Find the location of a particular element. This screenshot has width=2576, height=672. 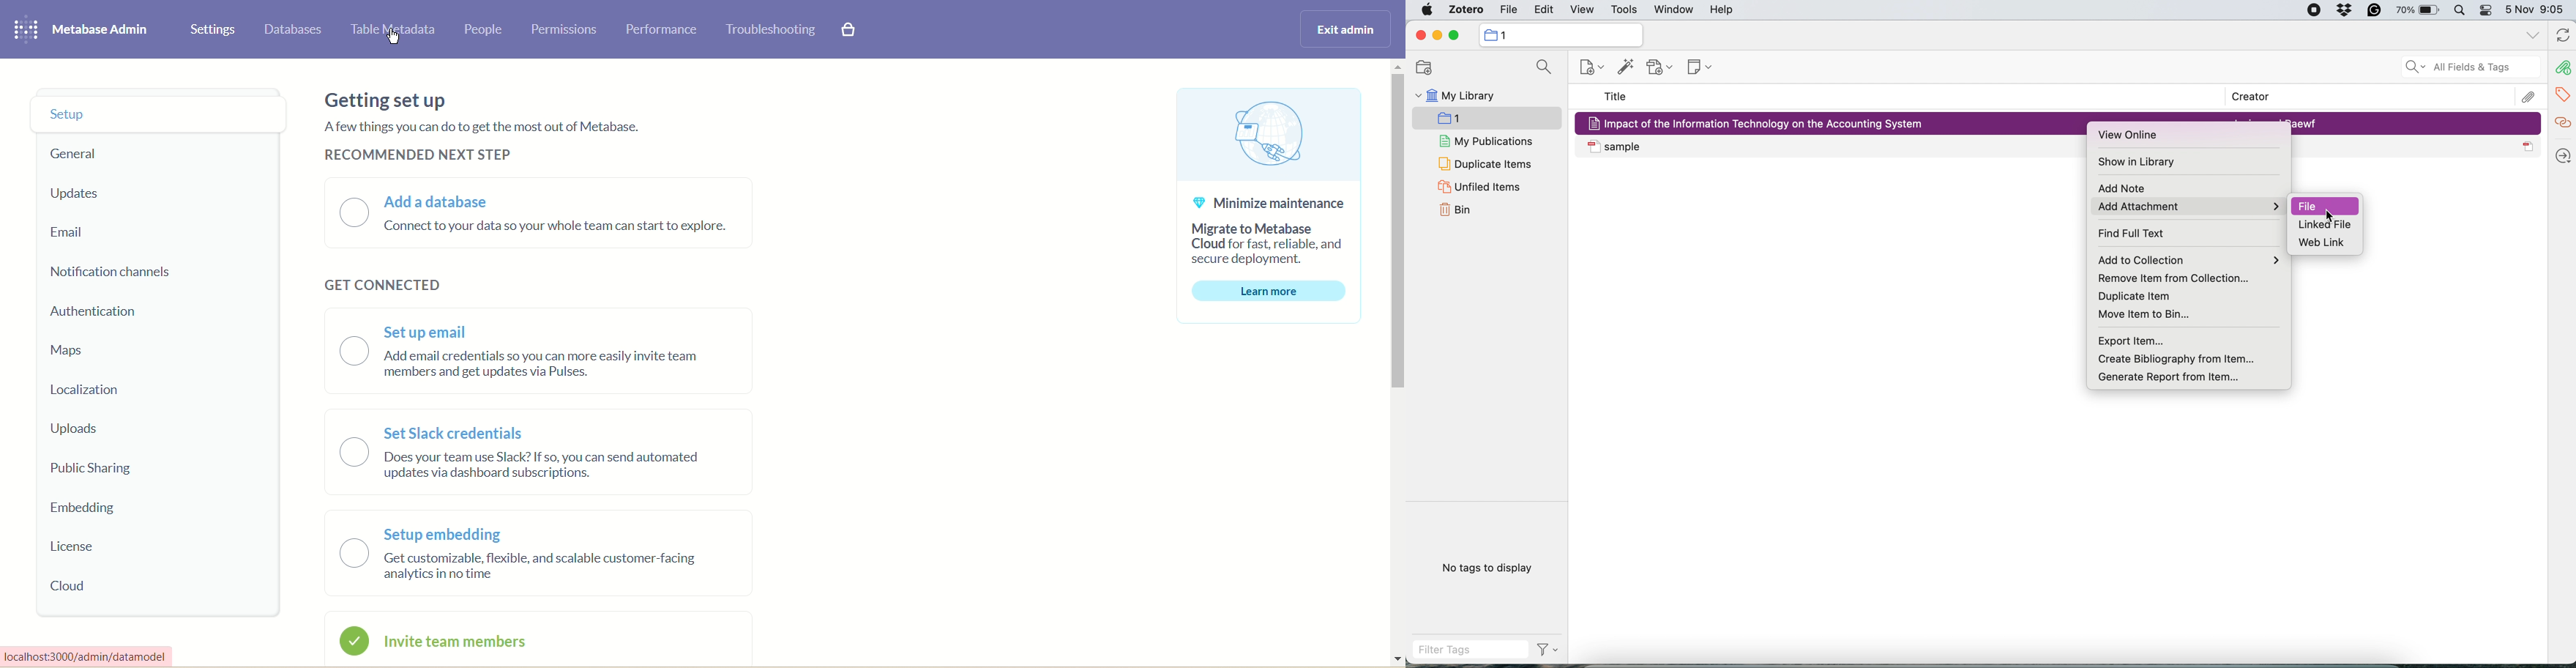

battery is located at coordinates (2415, 9).